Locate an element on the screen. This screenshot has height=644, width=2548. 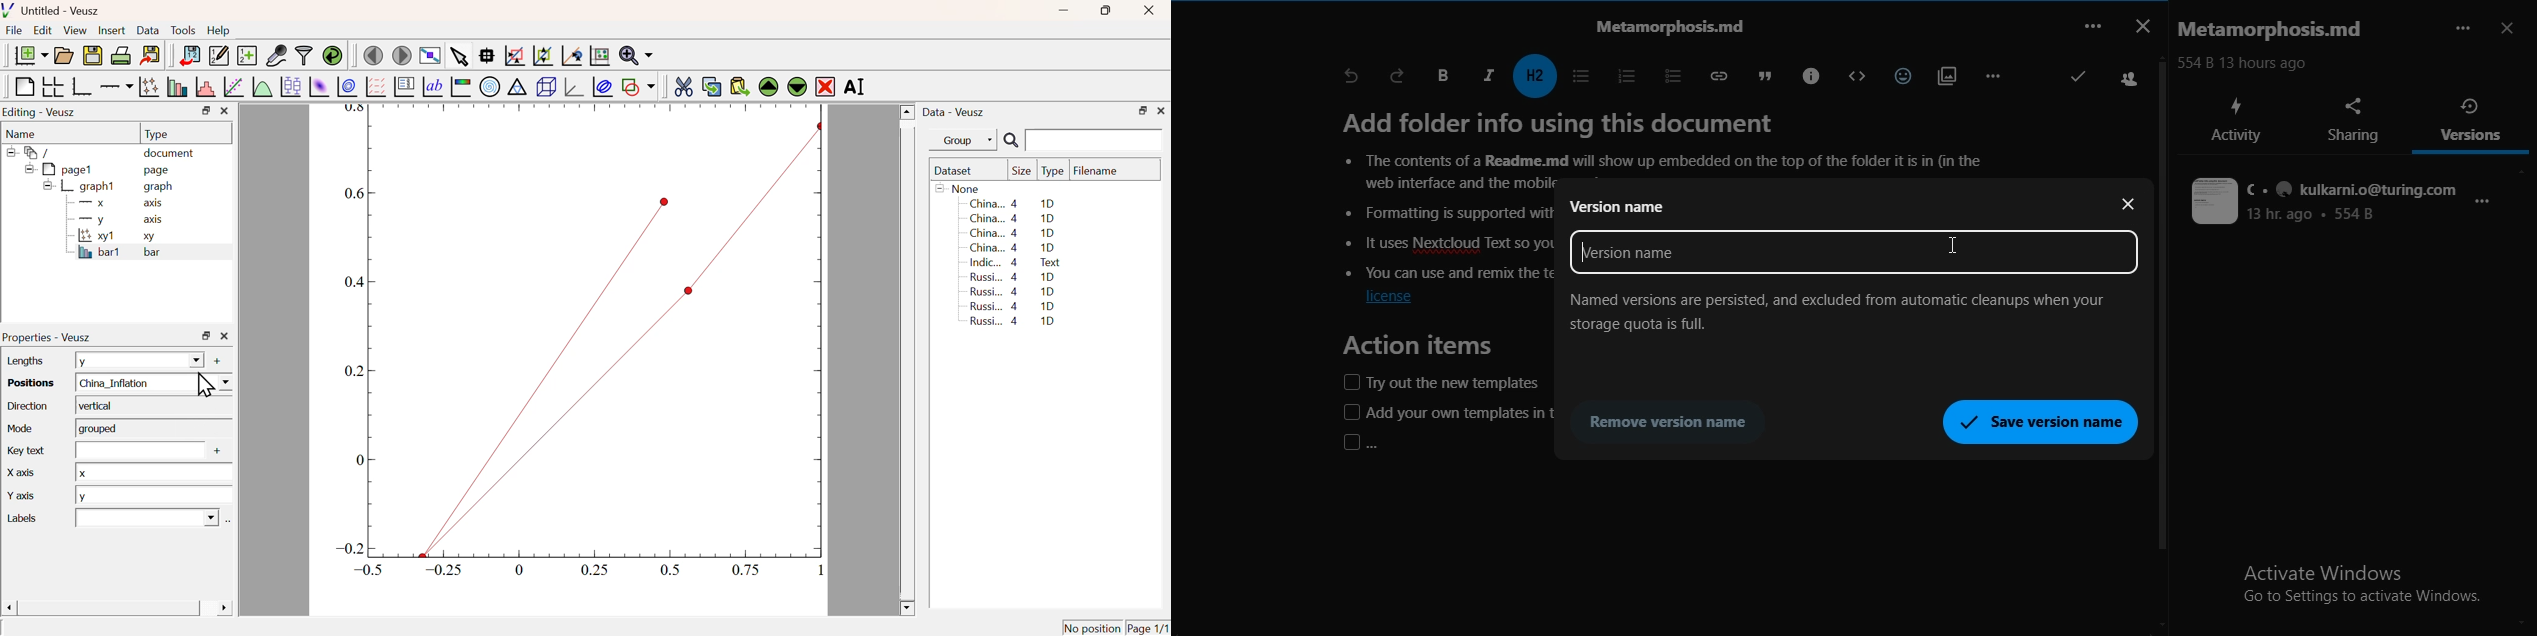
Type is located at coordinates (1053, 172).